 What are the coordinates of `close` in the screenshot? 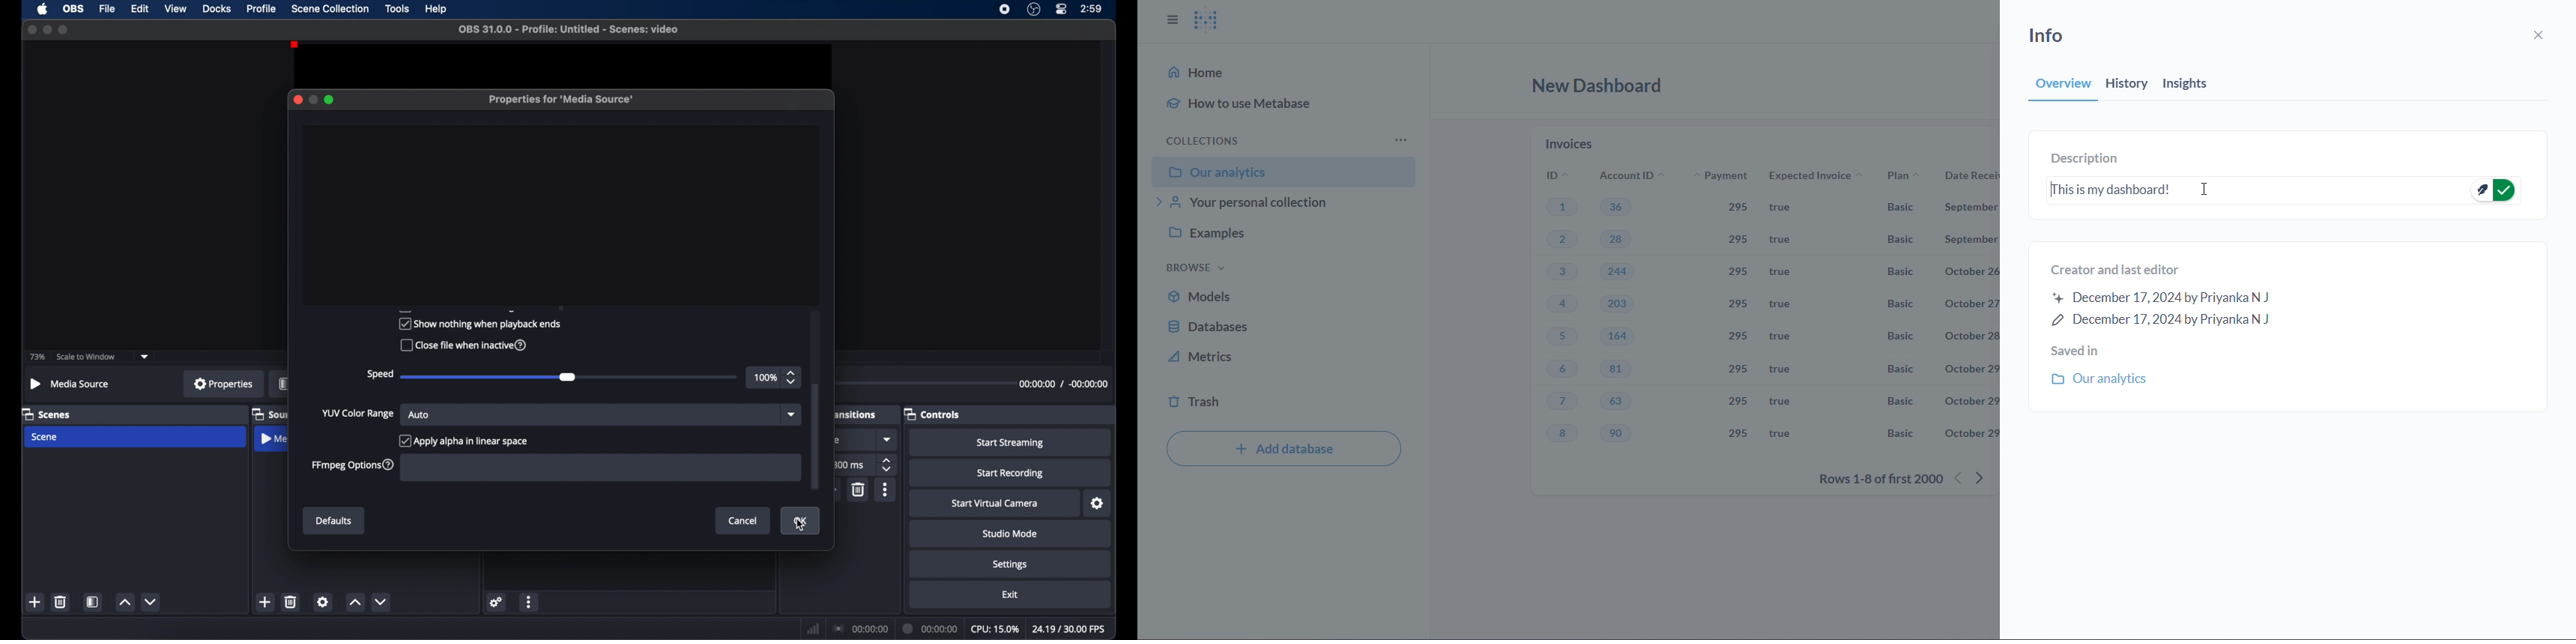 It's located at (298, 100).